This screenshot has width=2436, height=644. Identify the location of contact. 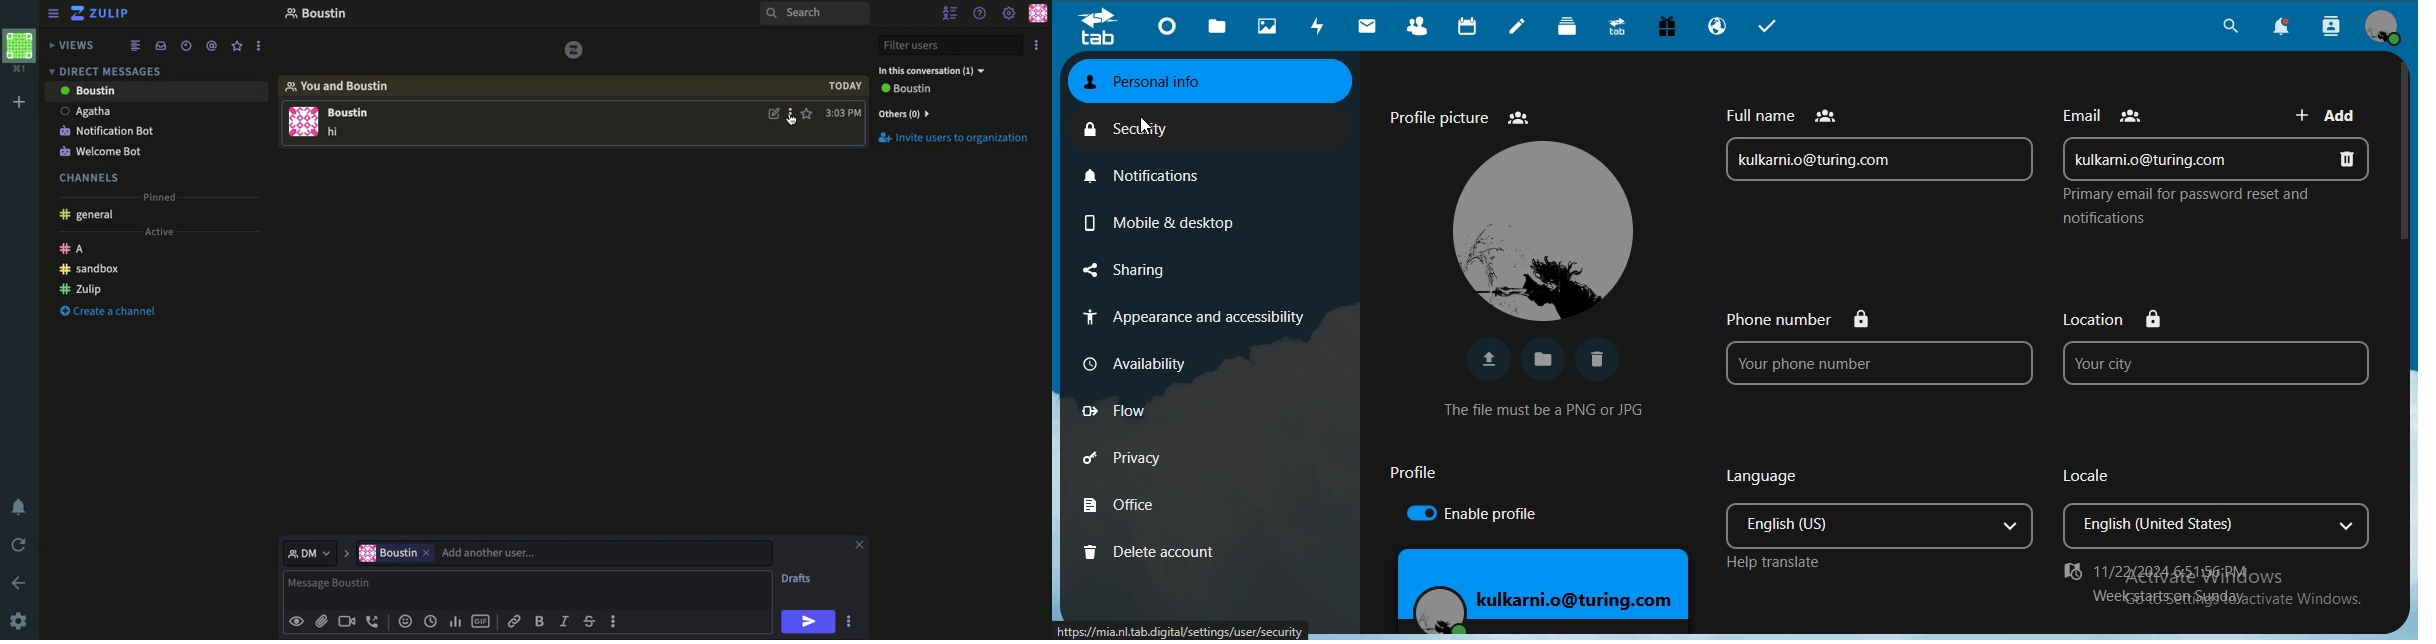
(1417, 27).